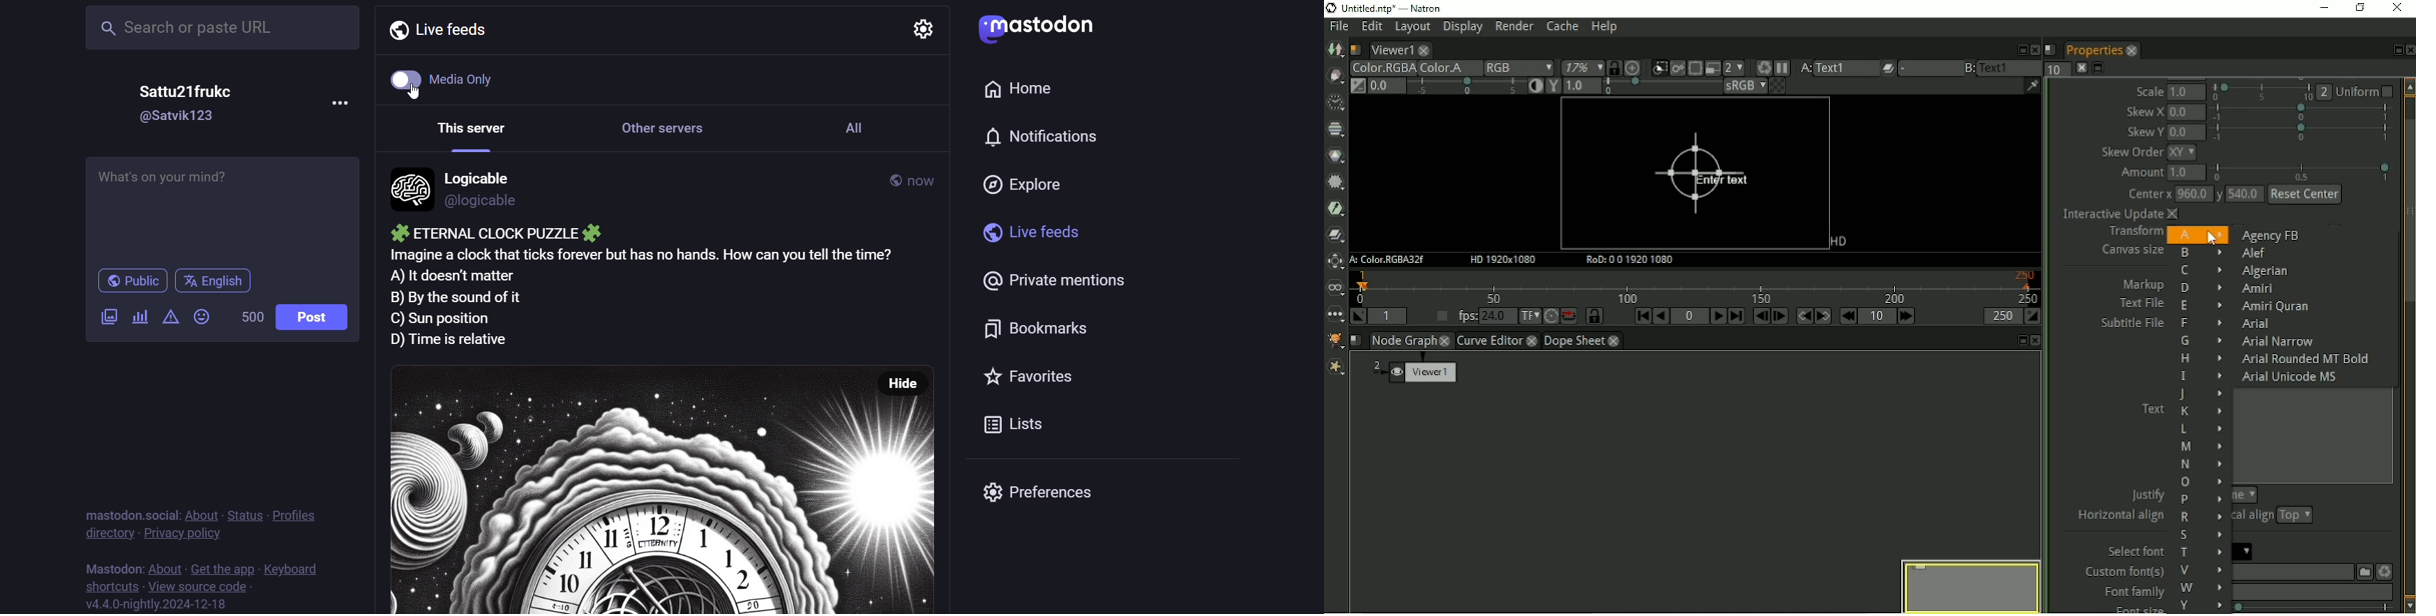  I want to click on  ETERNAL CLOCK PUZZLE, so click(493, 233).